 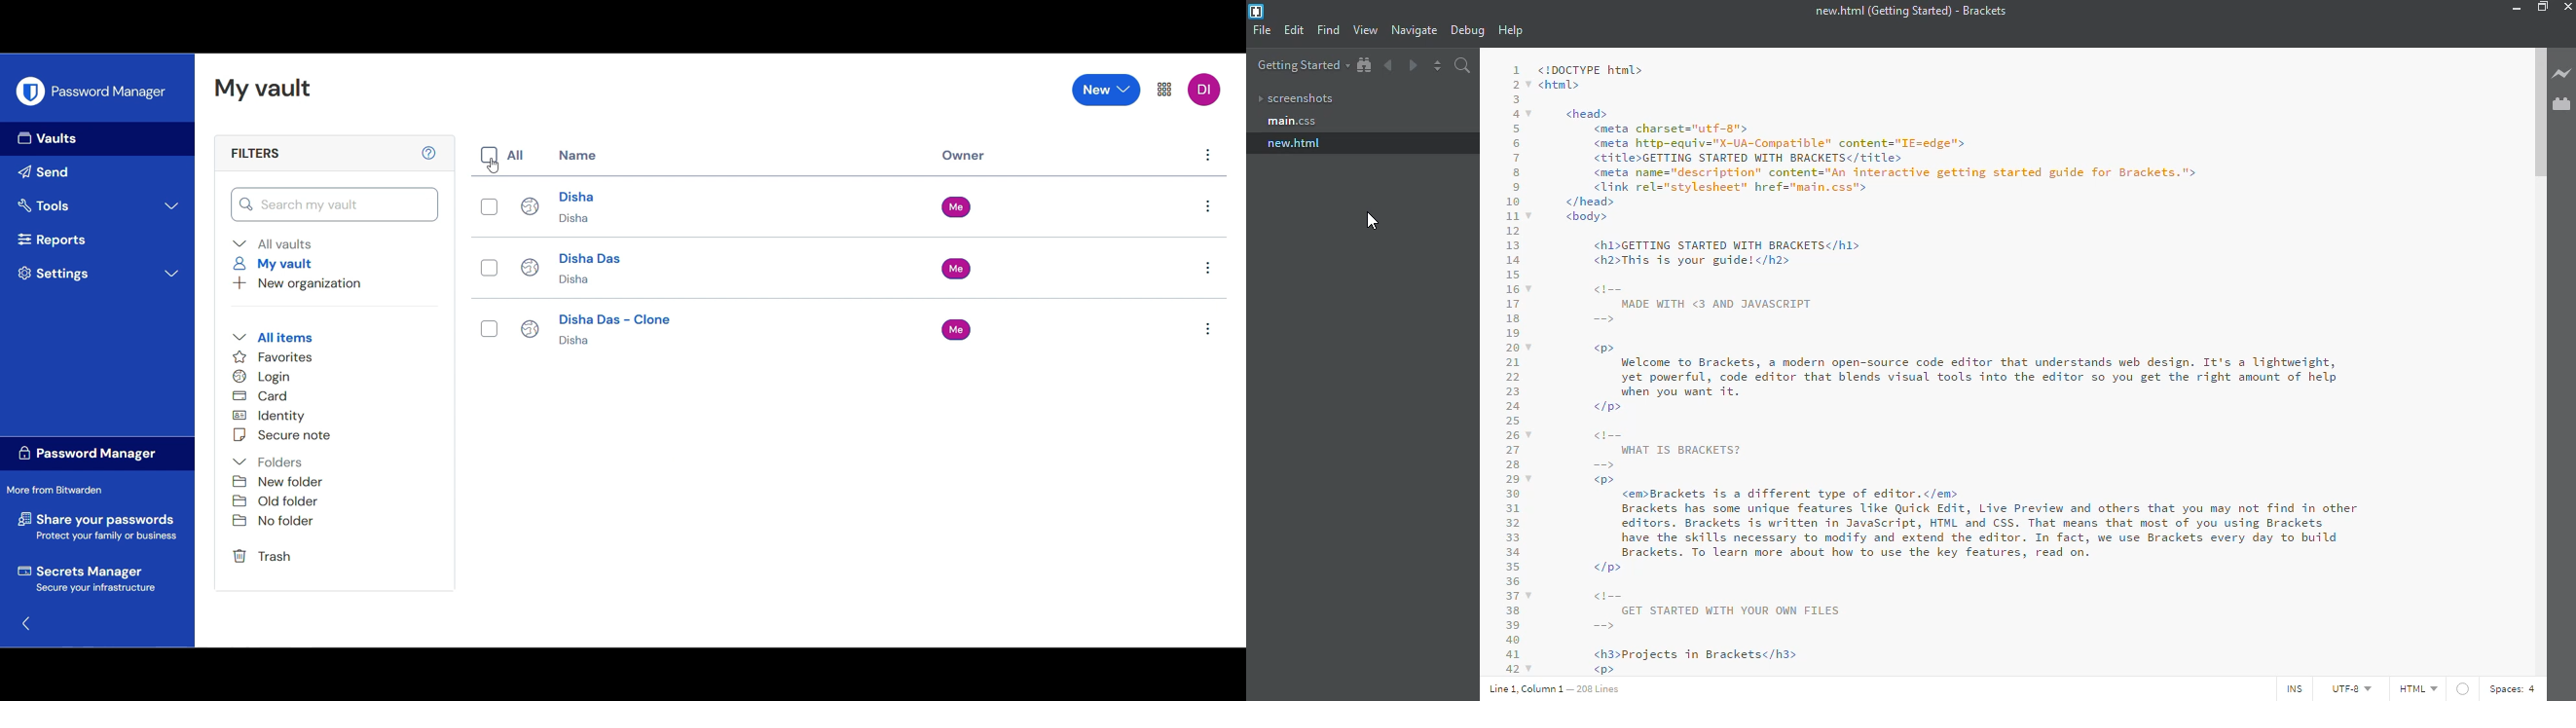 What do you see at coordinates (578, 154) in the screenshot?
I see `Name column` at bounding box center [578, 154].